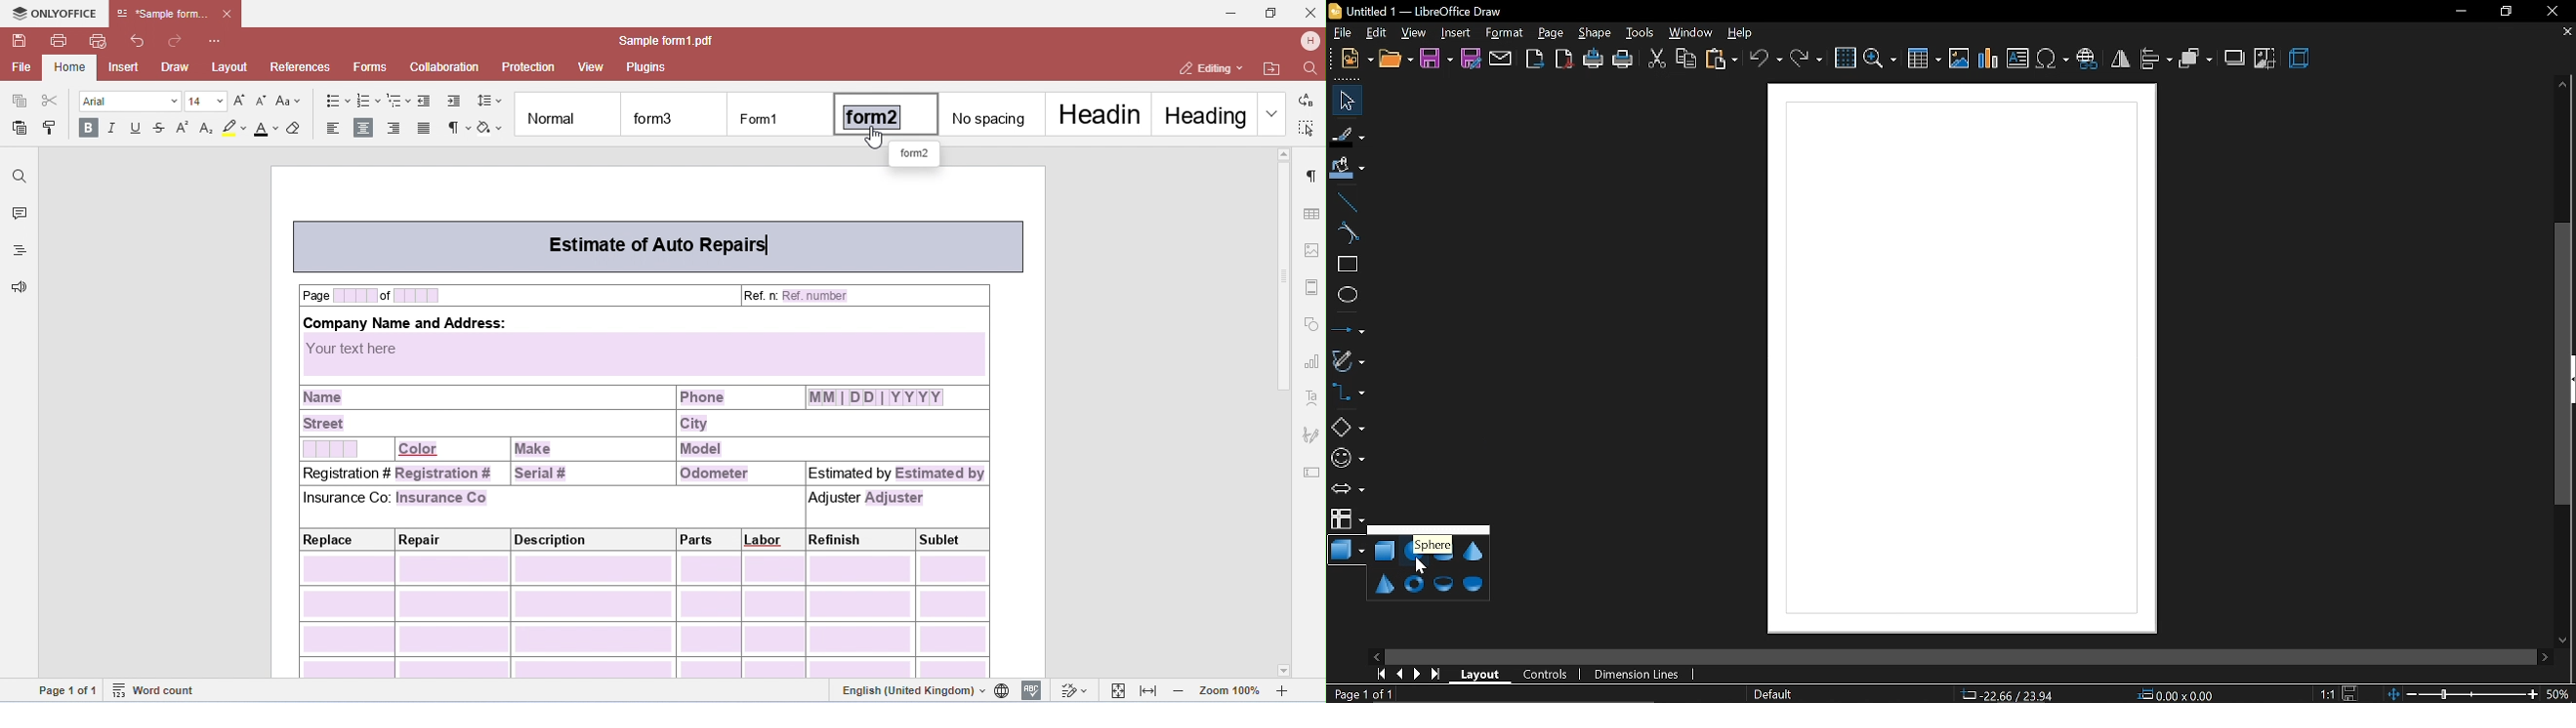 The image size is (2576, 728). Describe the element at coordinates (1687, 60) in the screenshot. I see `copy` at that location.